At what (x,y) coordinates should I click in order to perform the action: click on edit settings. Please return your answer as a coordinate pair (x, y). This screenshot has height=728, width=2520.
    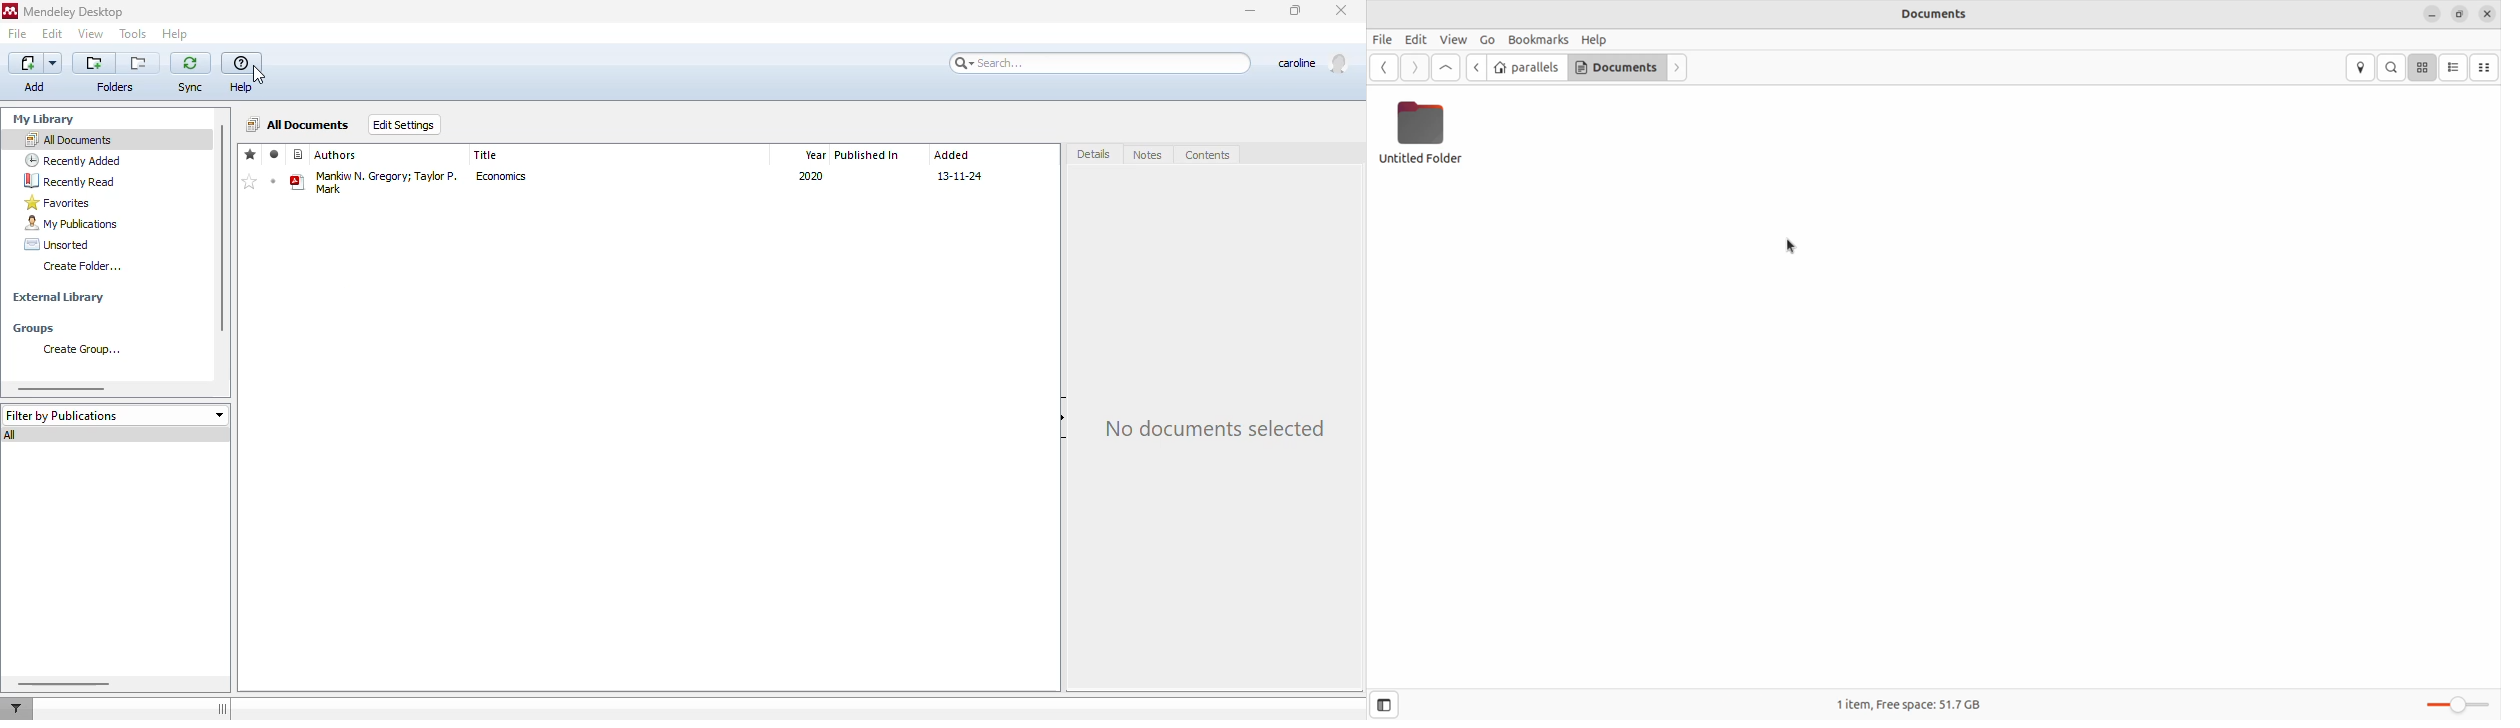
    Looking at the image, I should click on (404, 125).